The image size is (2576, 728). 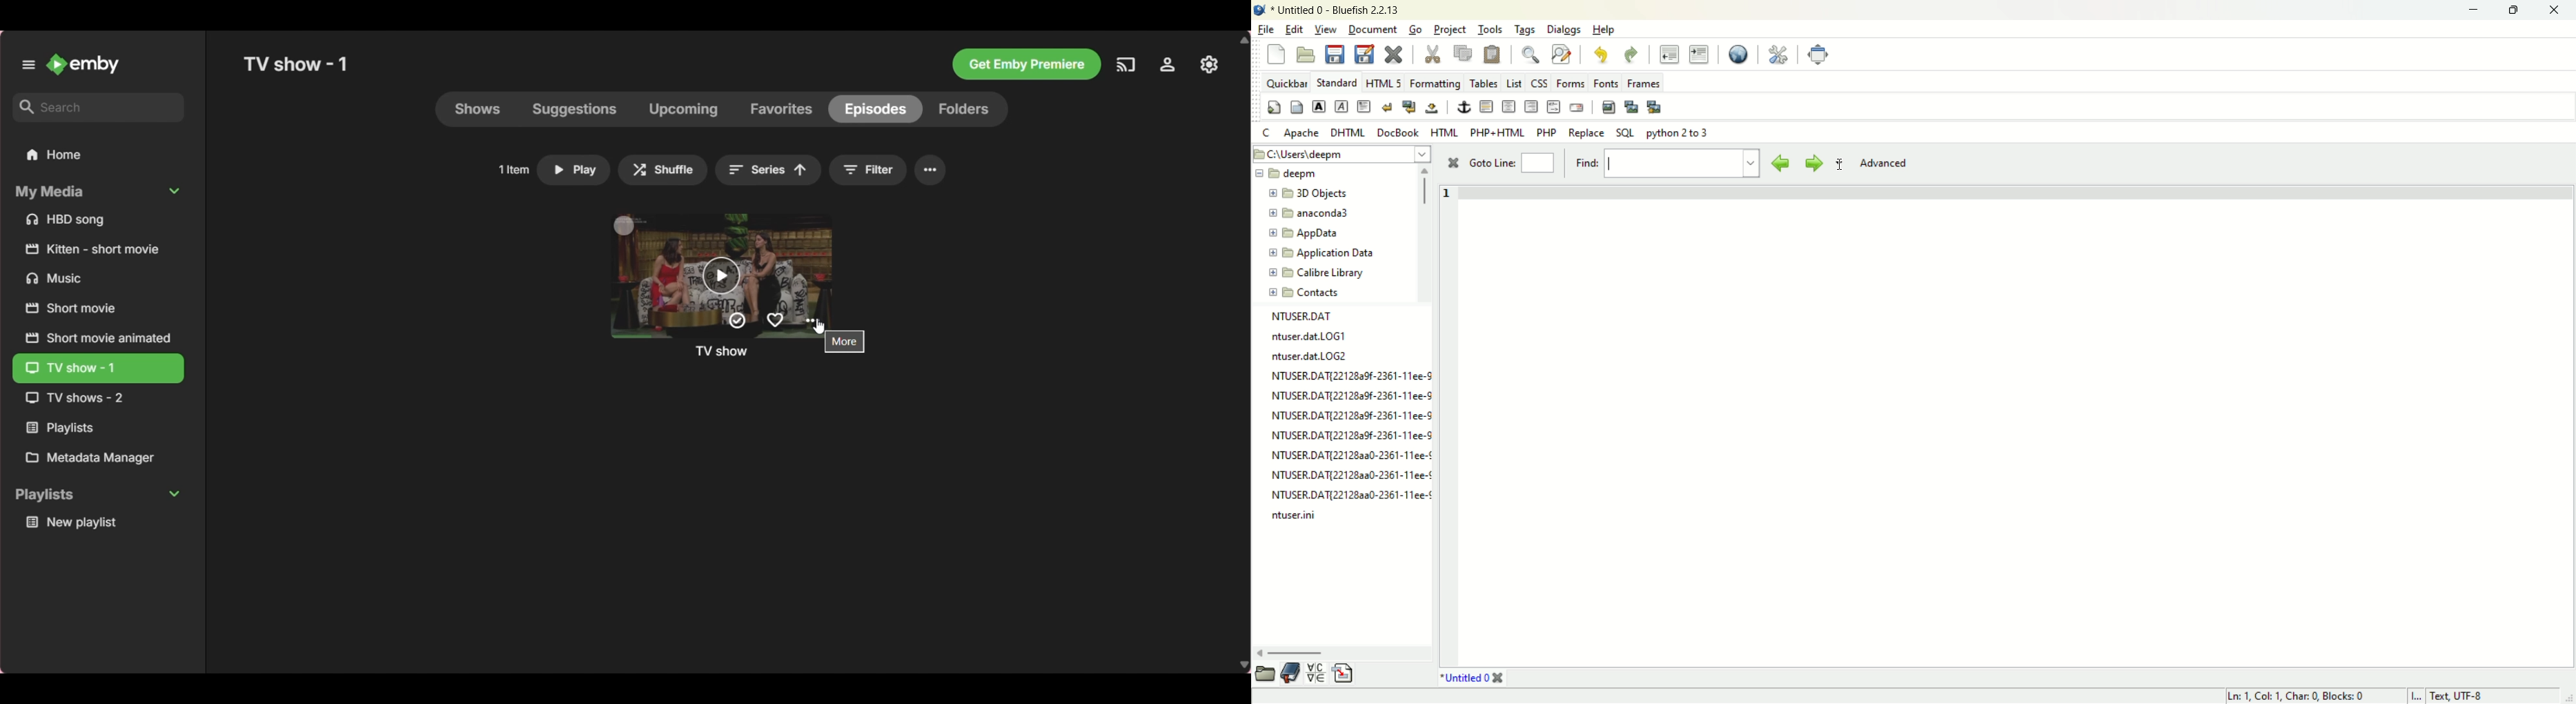 I want to click on project, so click(x=1452, y=30).